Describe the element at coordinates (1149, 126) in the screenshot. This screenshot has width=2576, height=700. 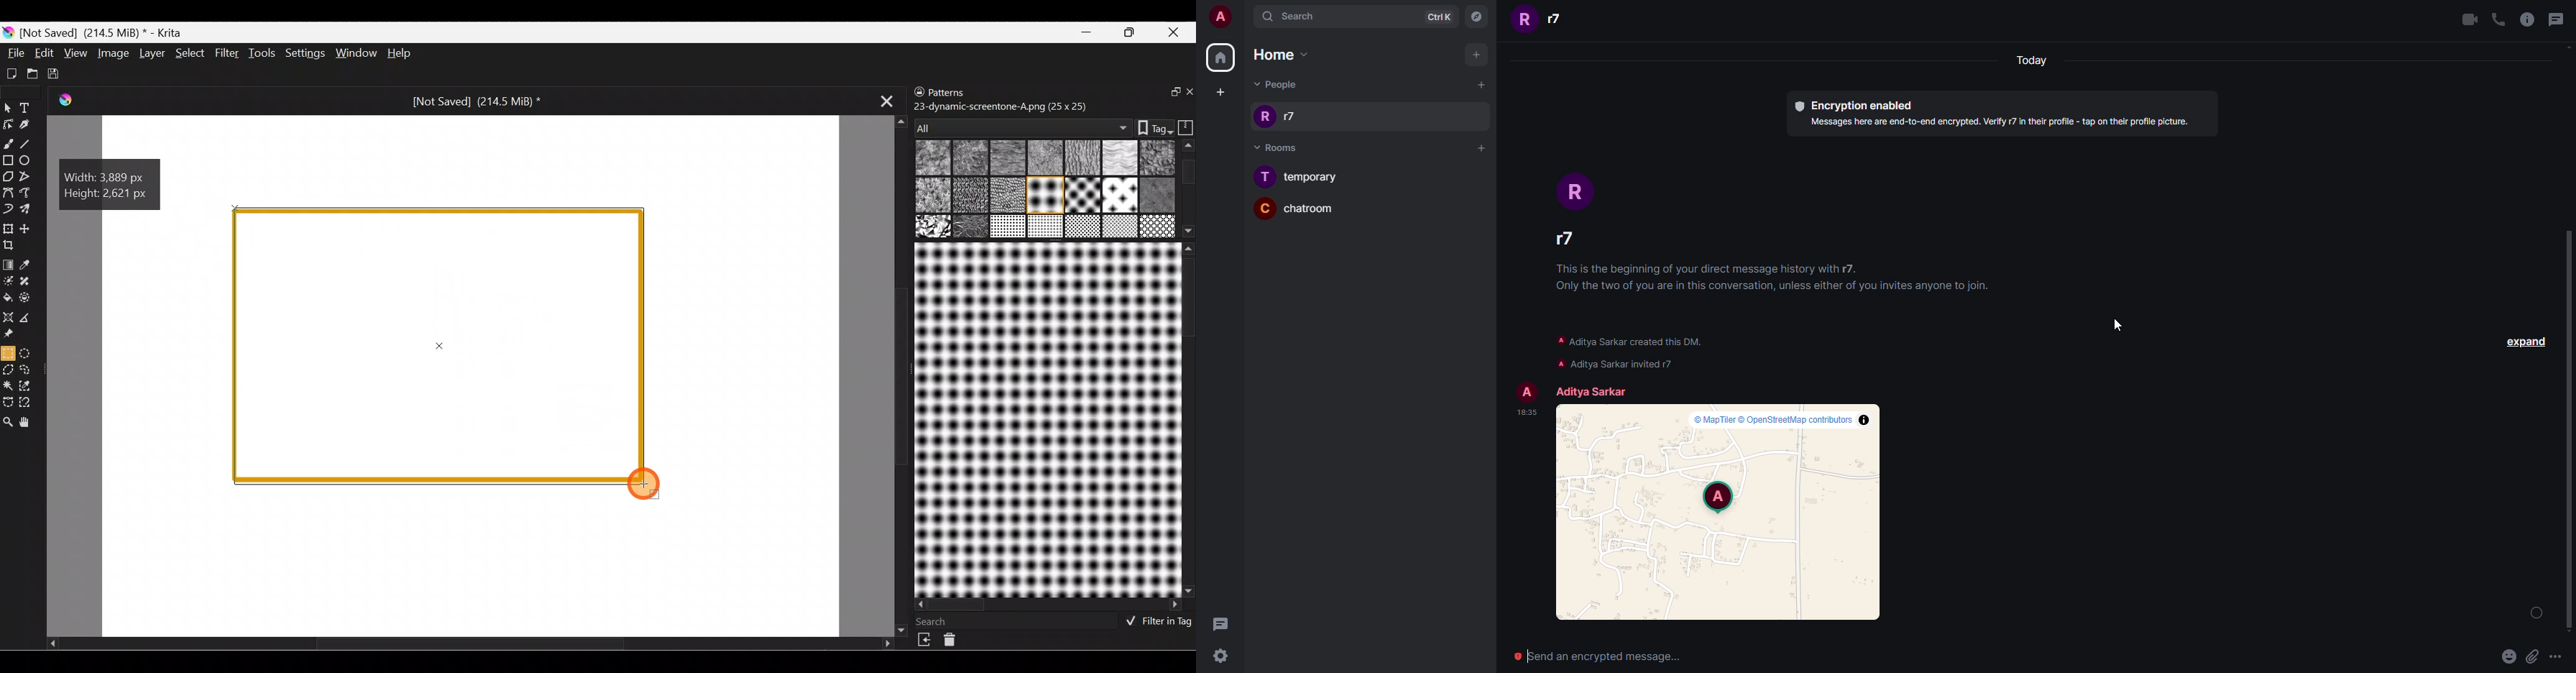
I see `Tags` at that location.